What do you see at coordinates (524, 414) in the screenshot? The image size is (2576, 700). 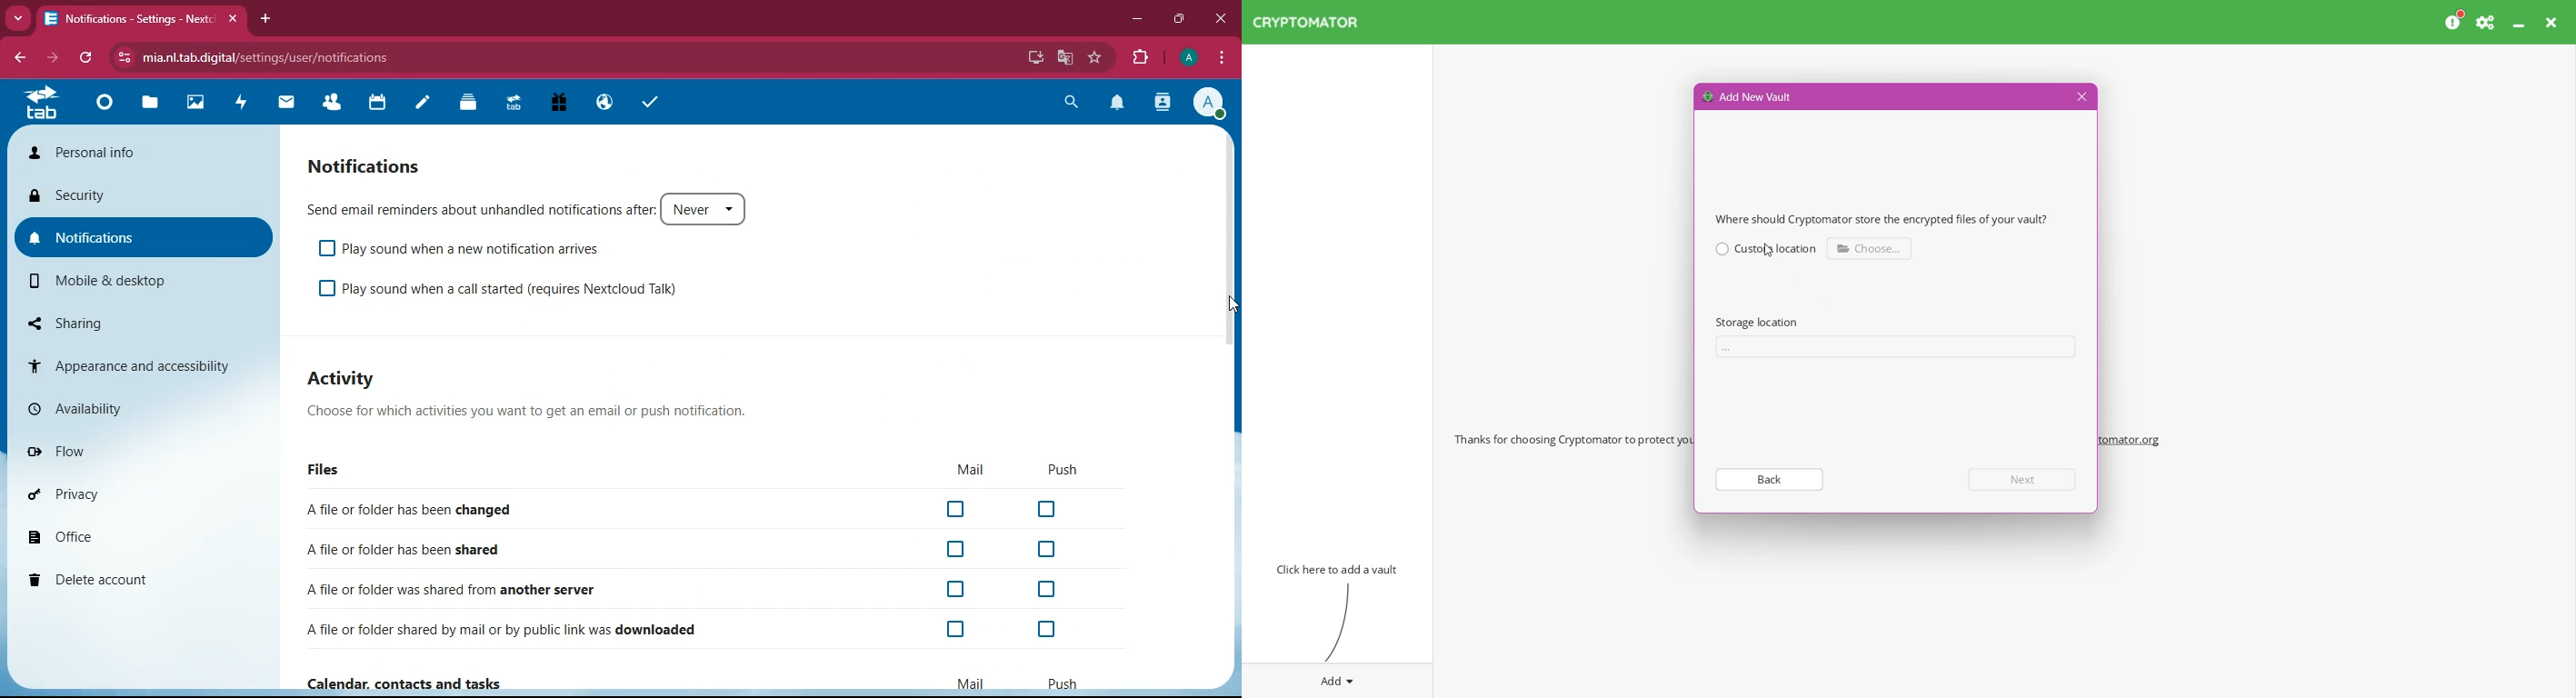 I see `Choose for which activities you want to get an email or push notification.` at bounding box center [524, 414].